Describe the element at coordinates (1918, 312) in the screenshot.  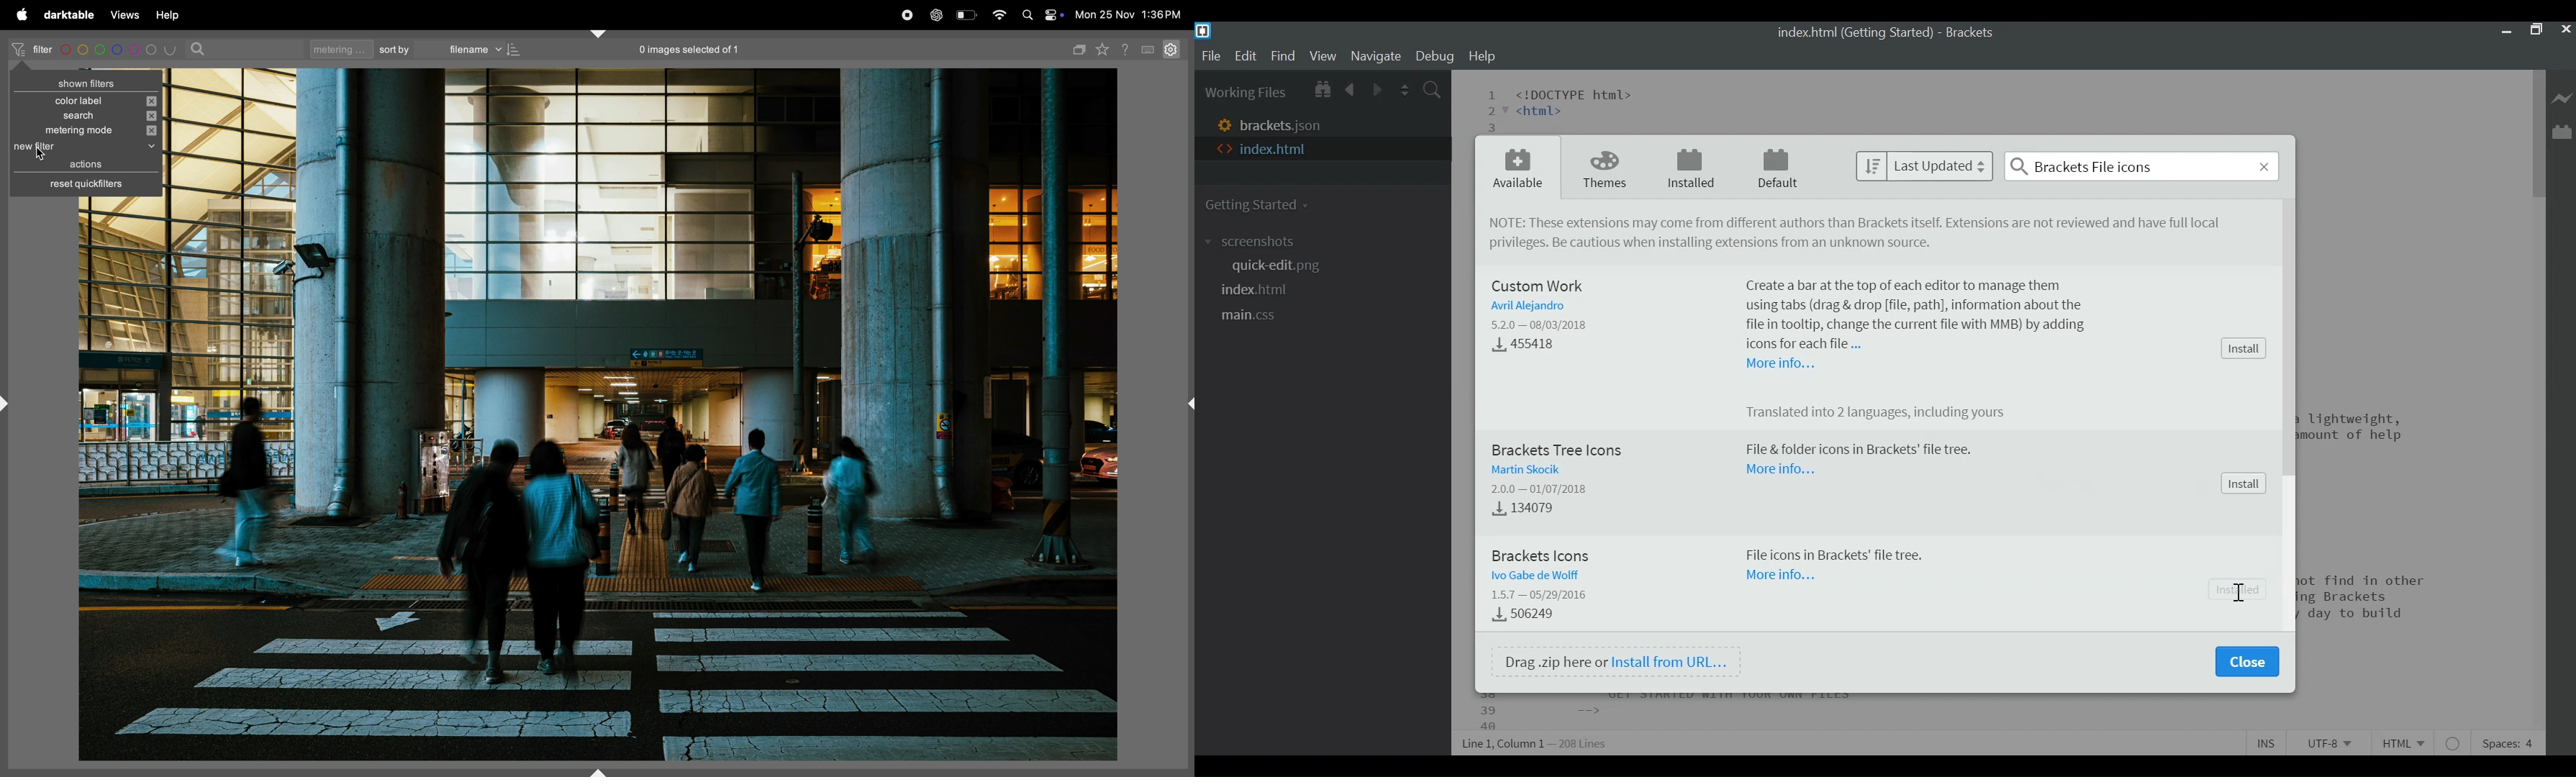
I see `Create a bar at the top of each editor to manage them using tabs, information about the file tooltip` at that location.